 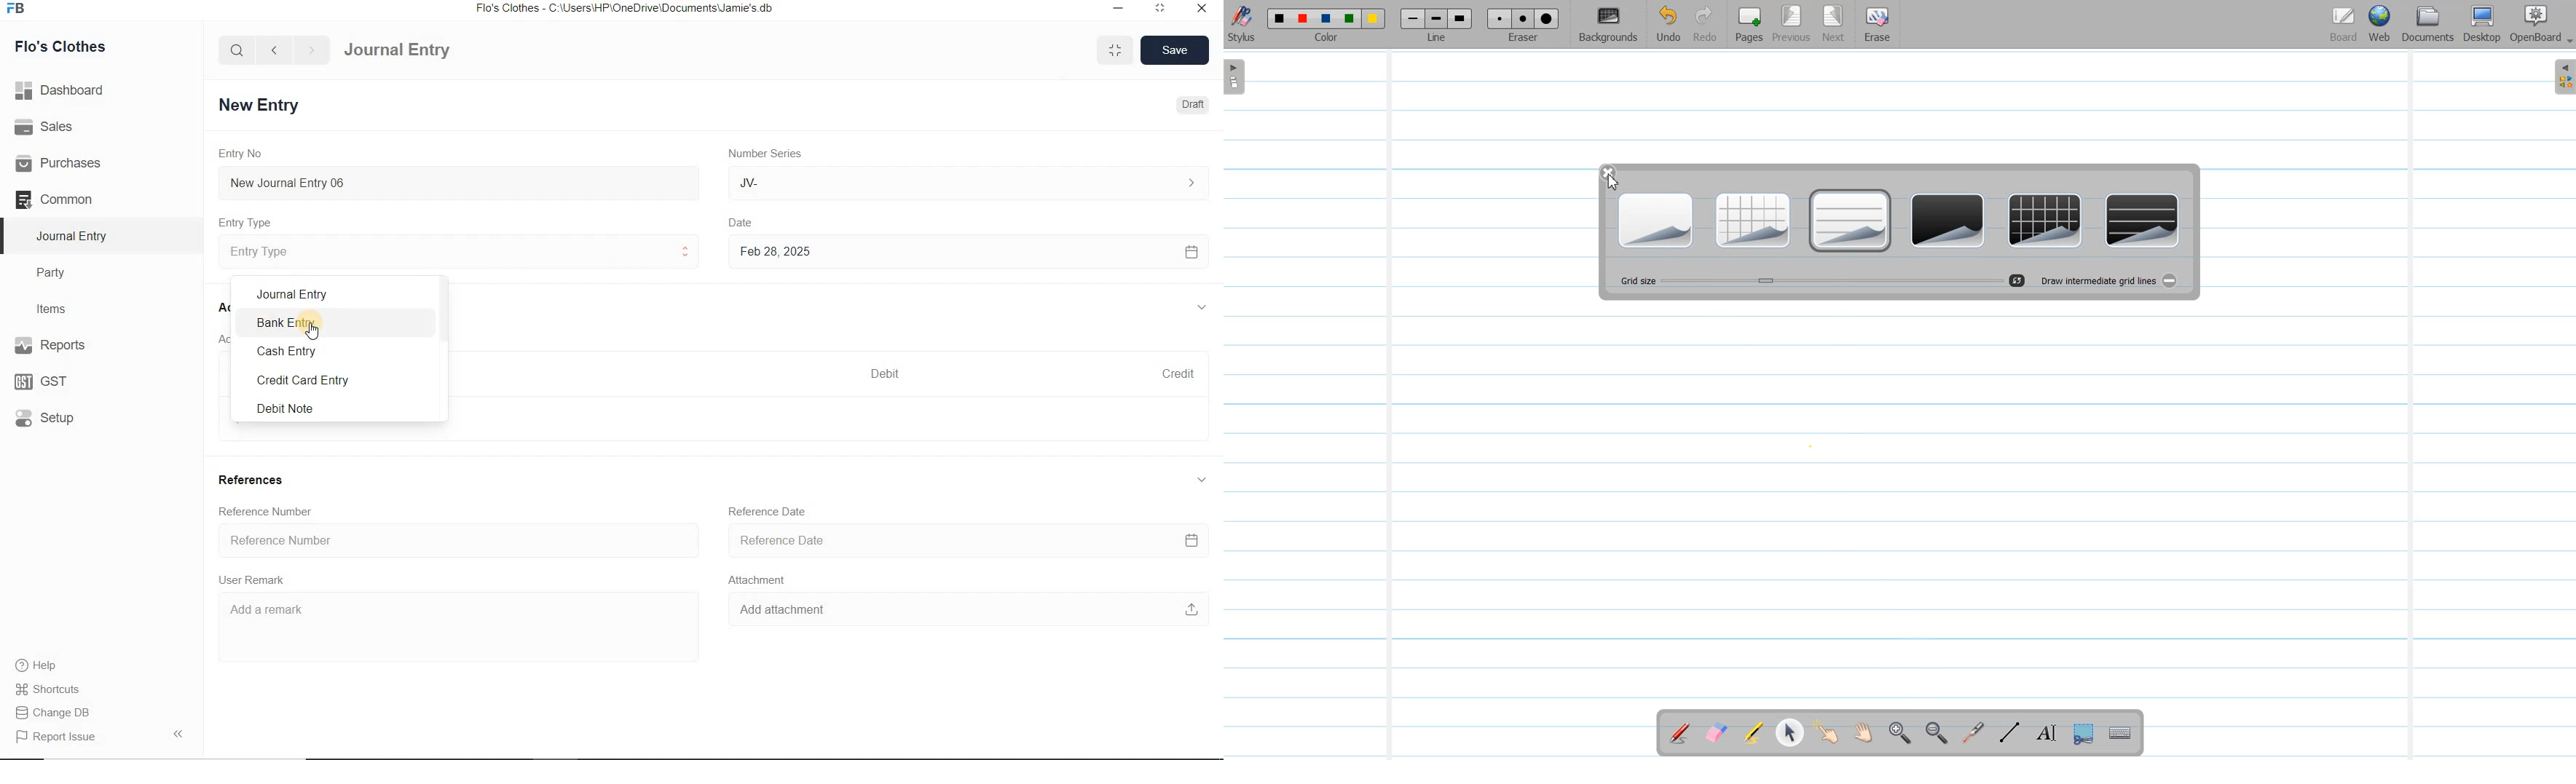 What do you see at coordinates (1175, 49) in the screenshot?
I see `Save` at bounding box center [1175, 49].